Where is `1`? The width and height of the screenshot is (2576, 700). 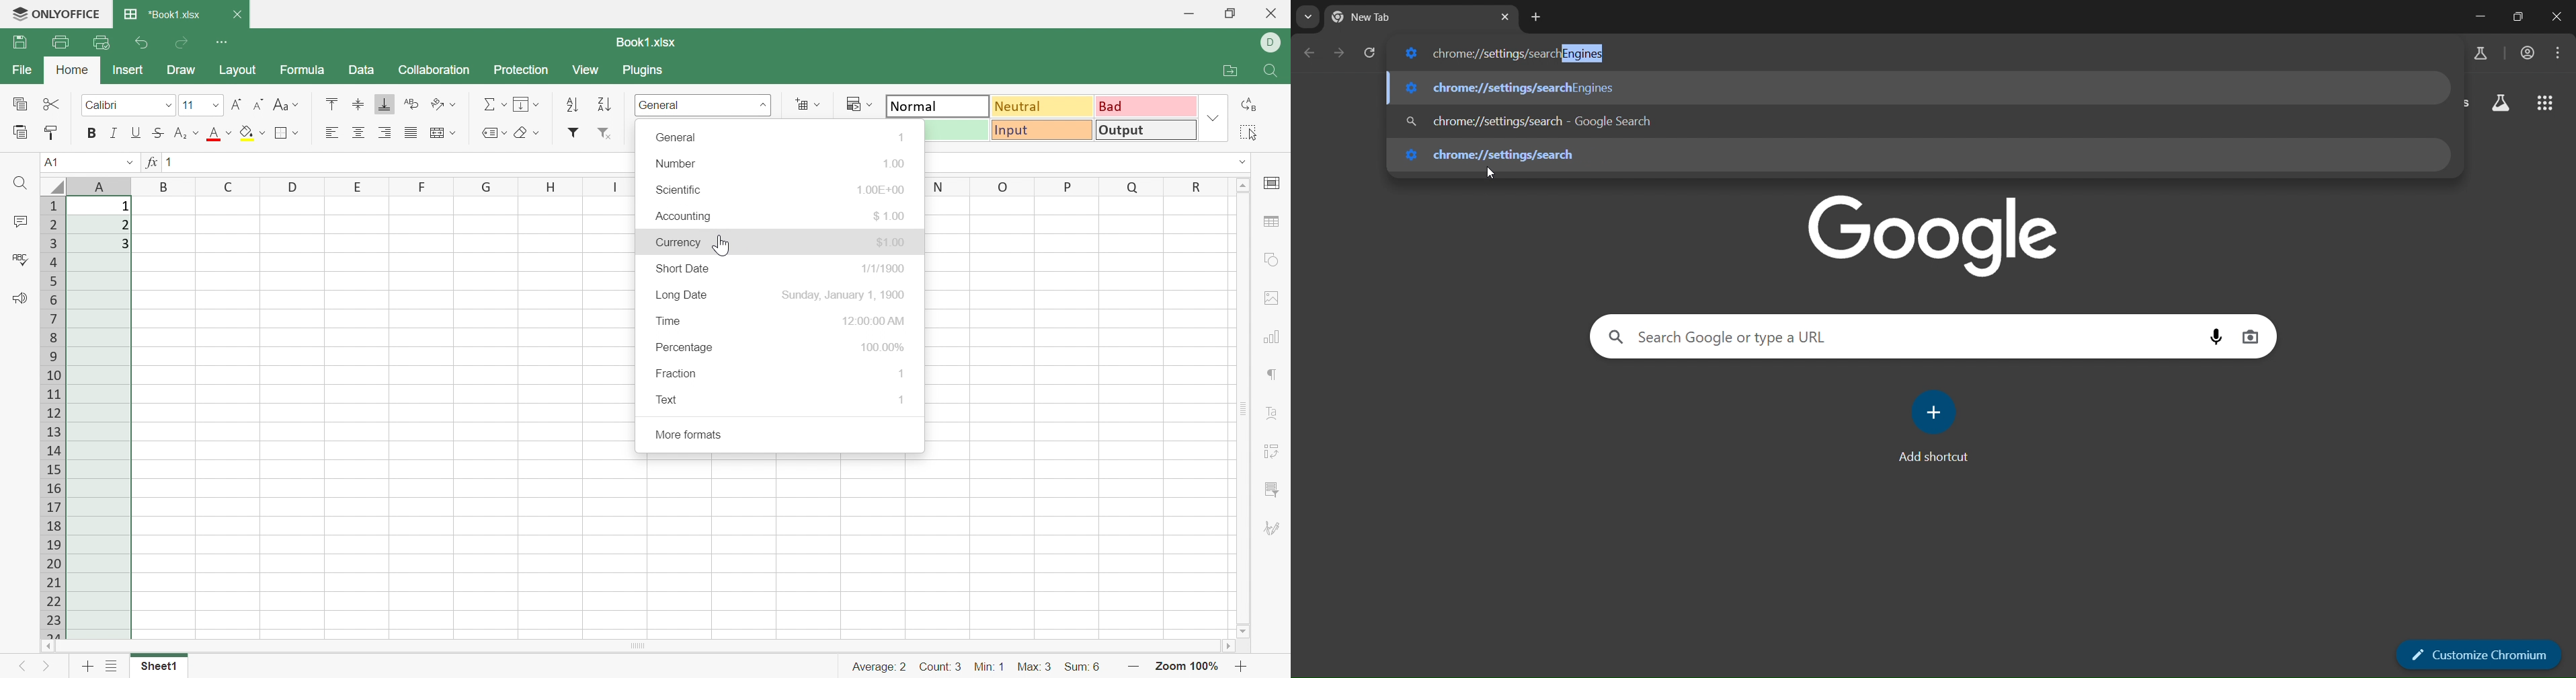 1 is located at coordinates (125, 206).